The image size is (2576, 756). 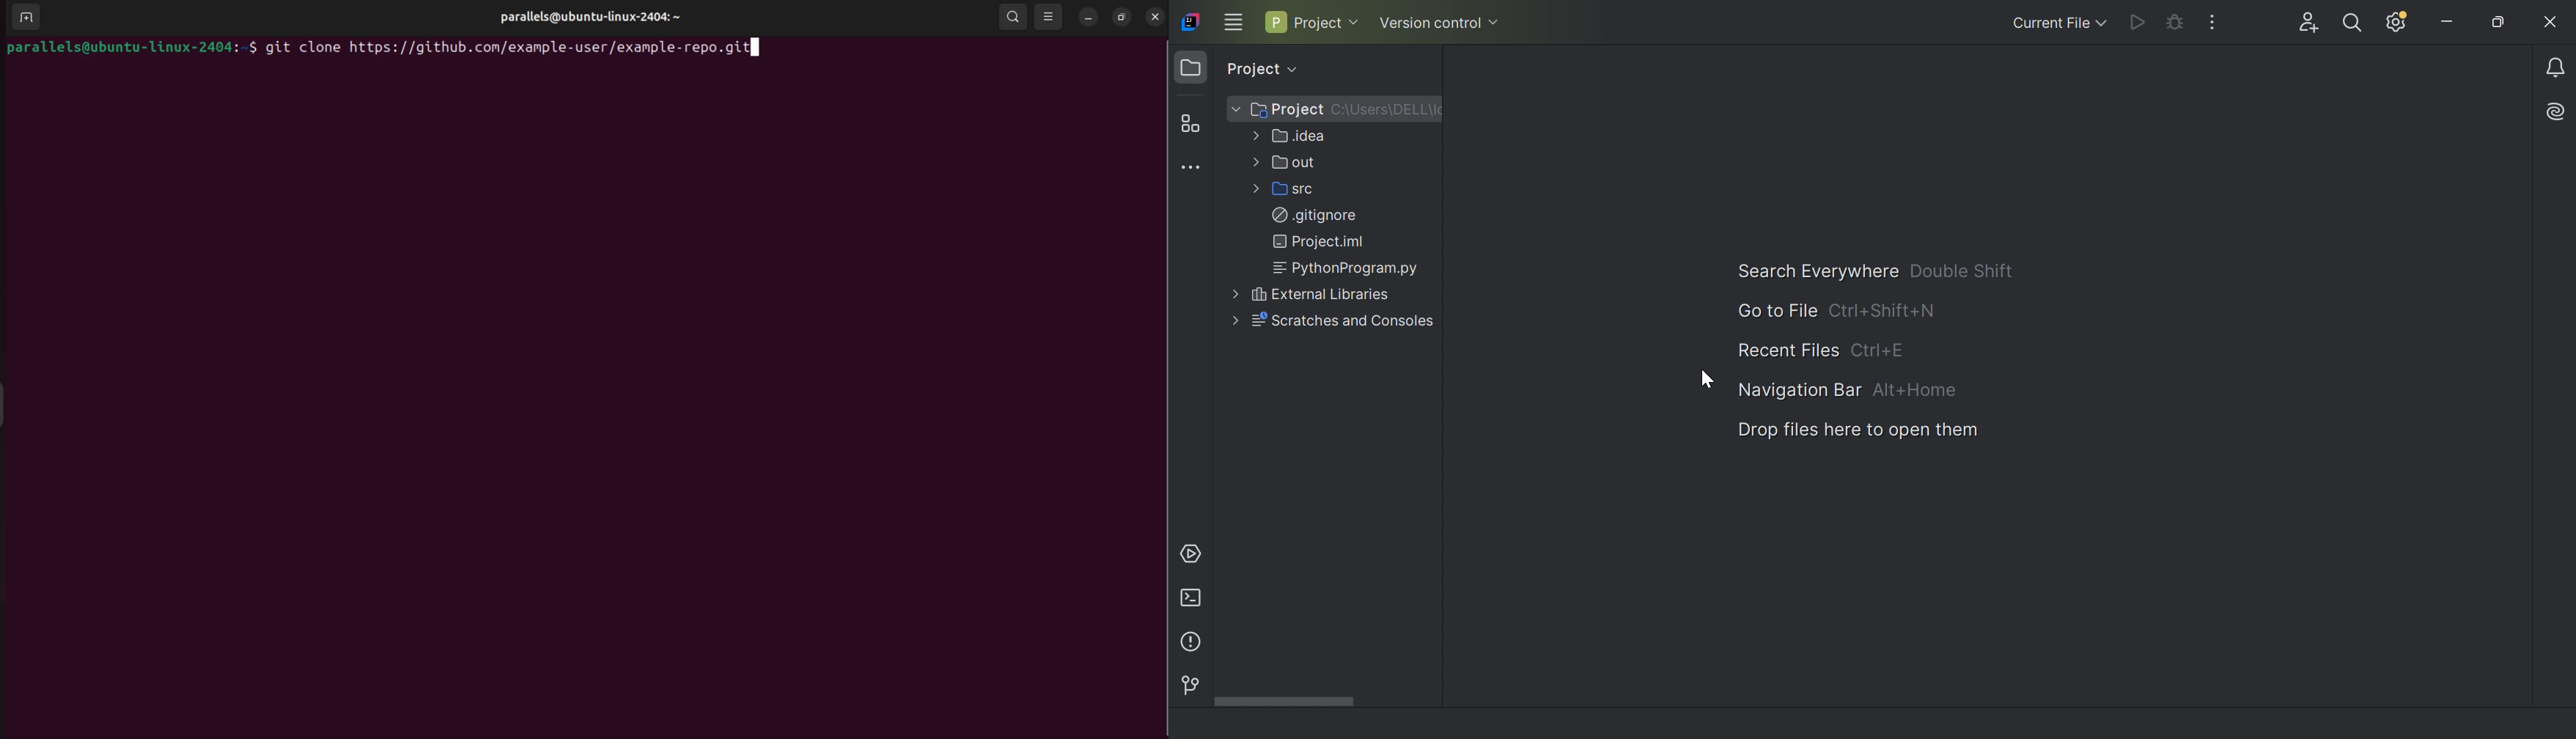 What do you see at coordinates (2452, 23) in the screenshot?
I see `Minimize` at bounding box center [2452, 23].